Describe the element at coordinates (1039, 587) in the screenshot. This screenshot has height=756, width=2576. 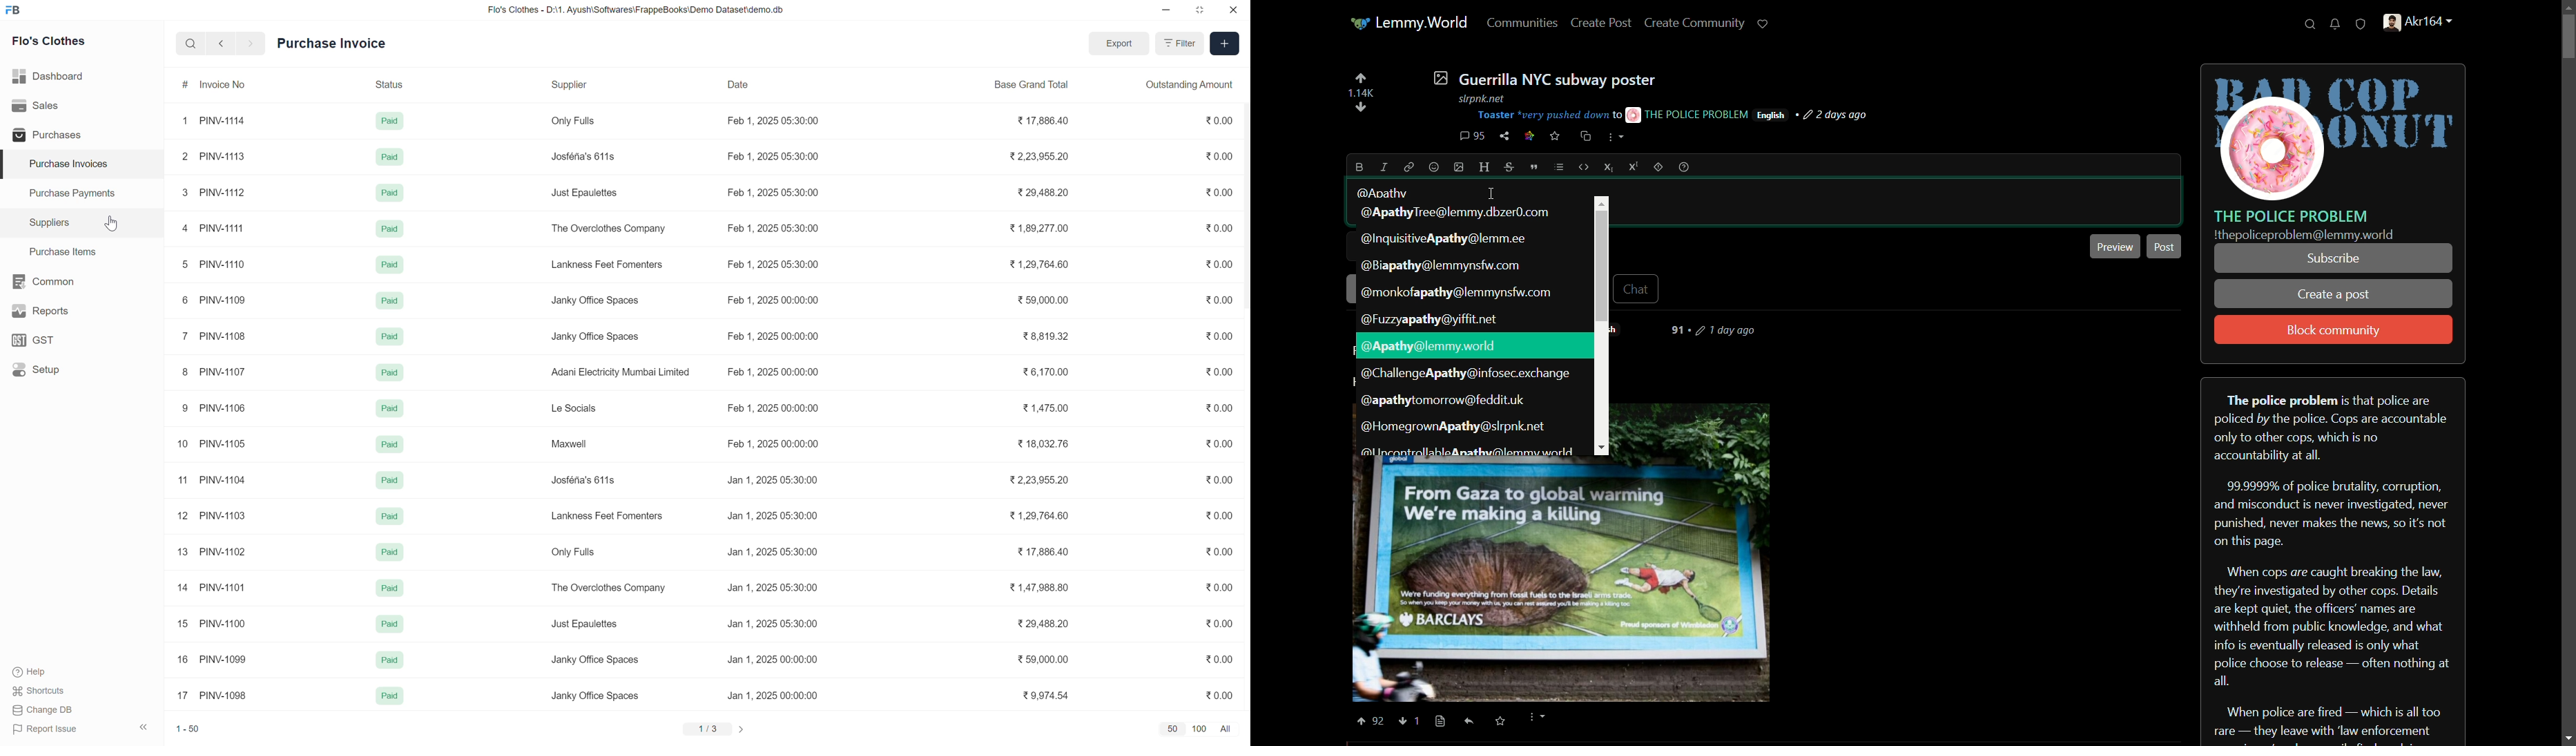
I see `1,47,988.80` at that location.